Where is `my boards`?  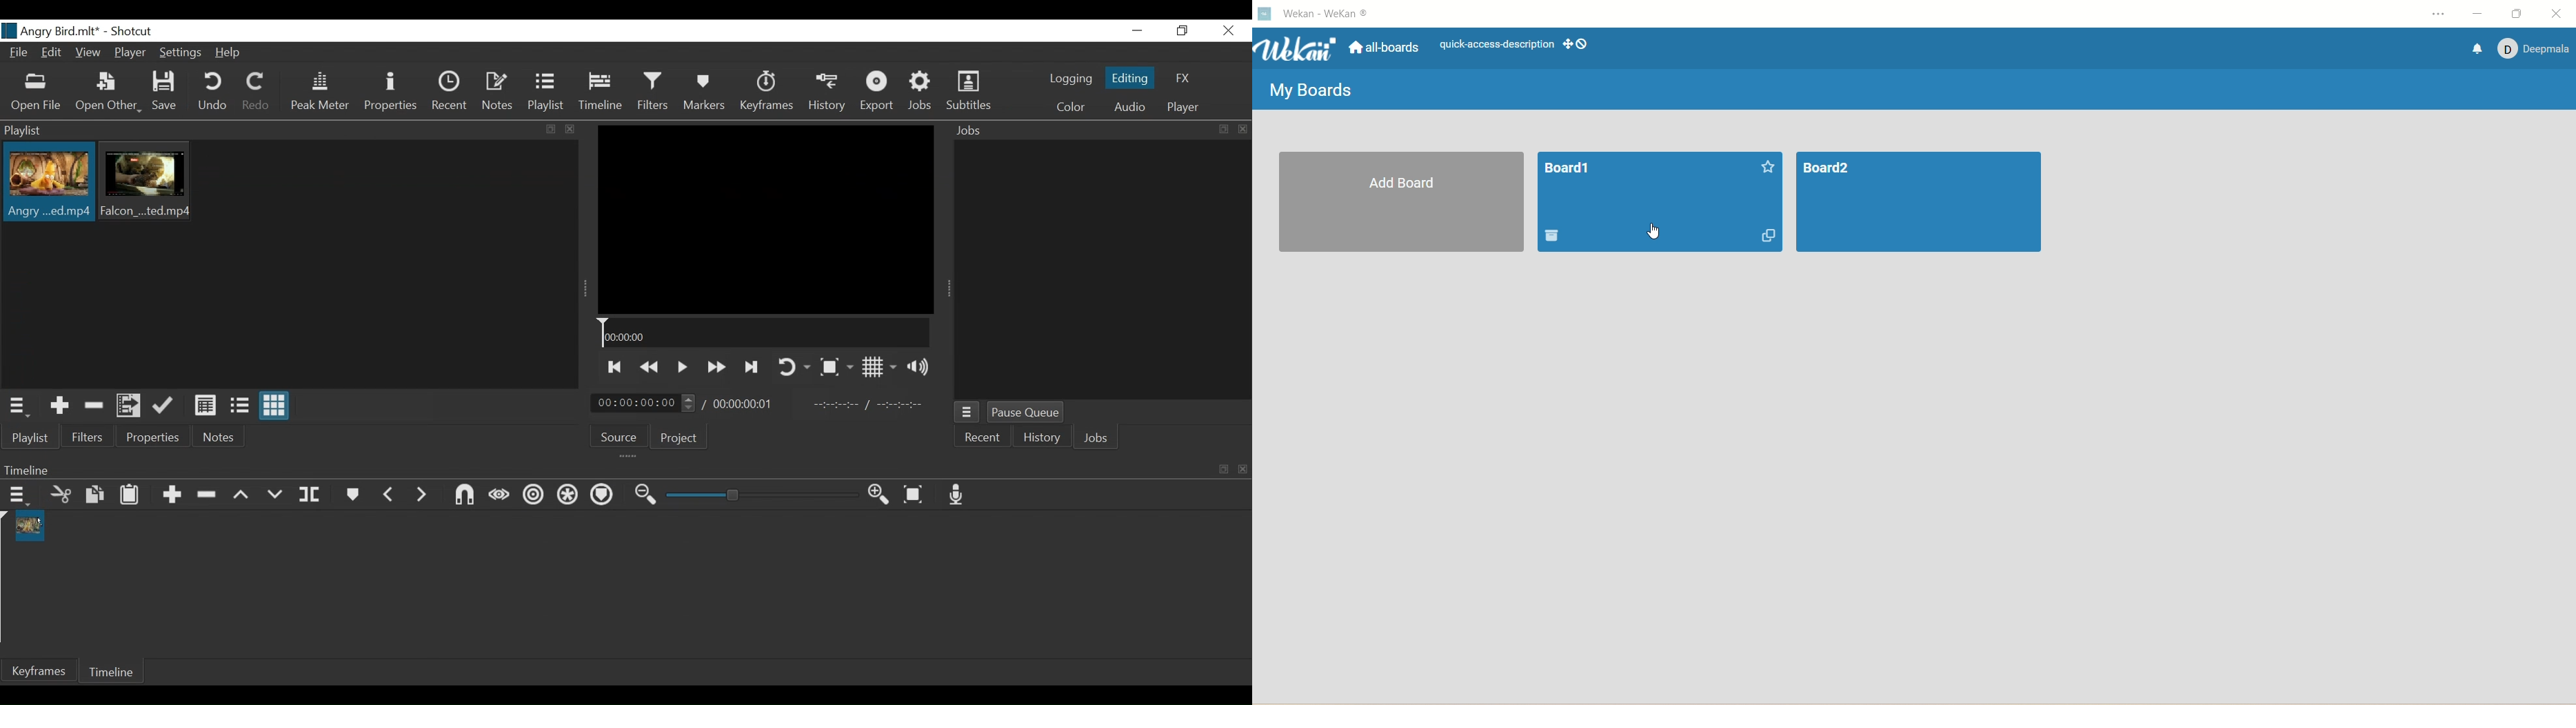
my boards is located at coordinates (1315, 91).